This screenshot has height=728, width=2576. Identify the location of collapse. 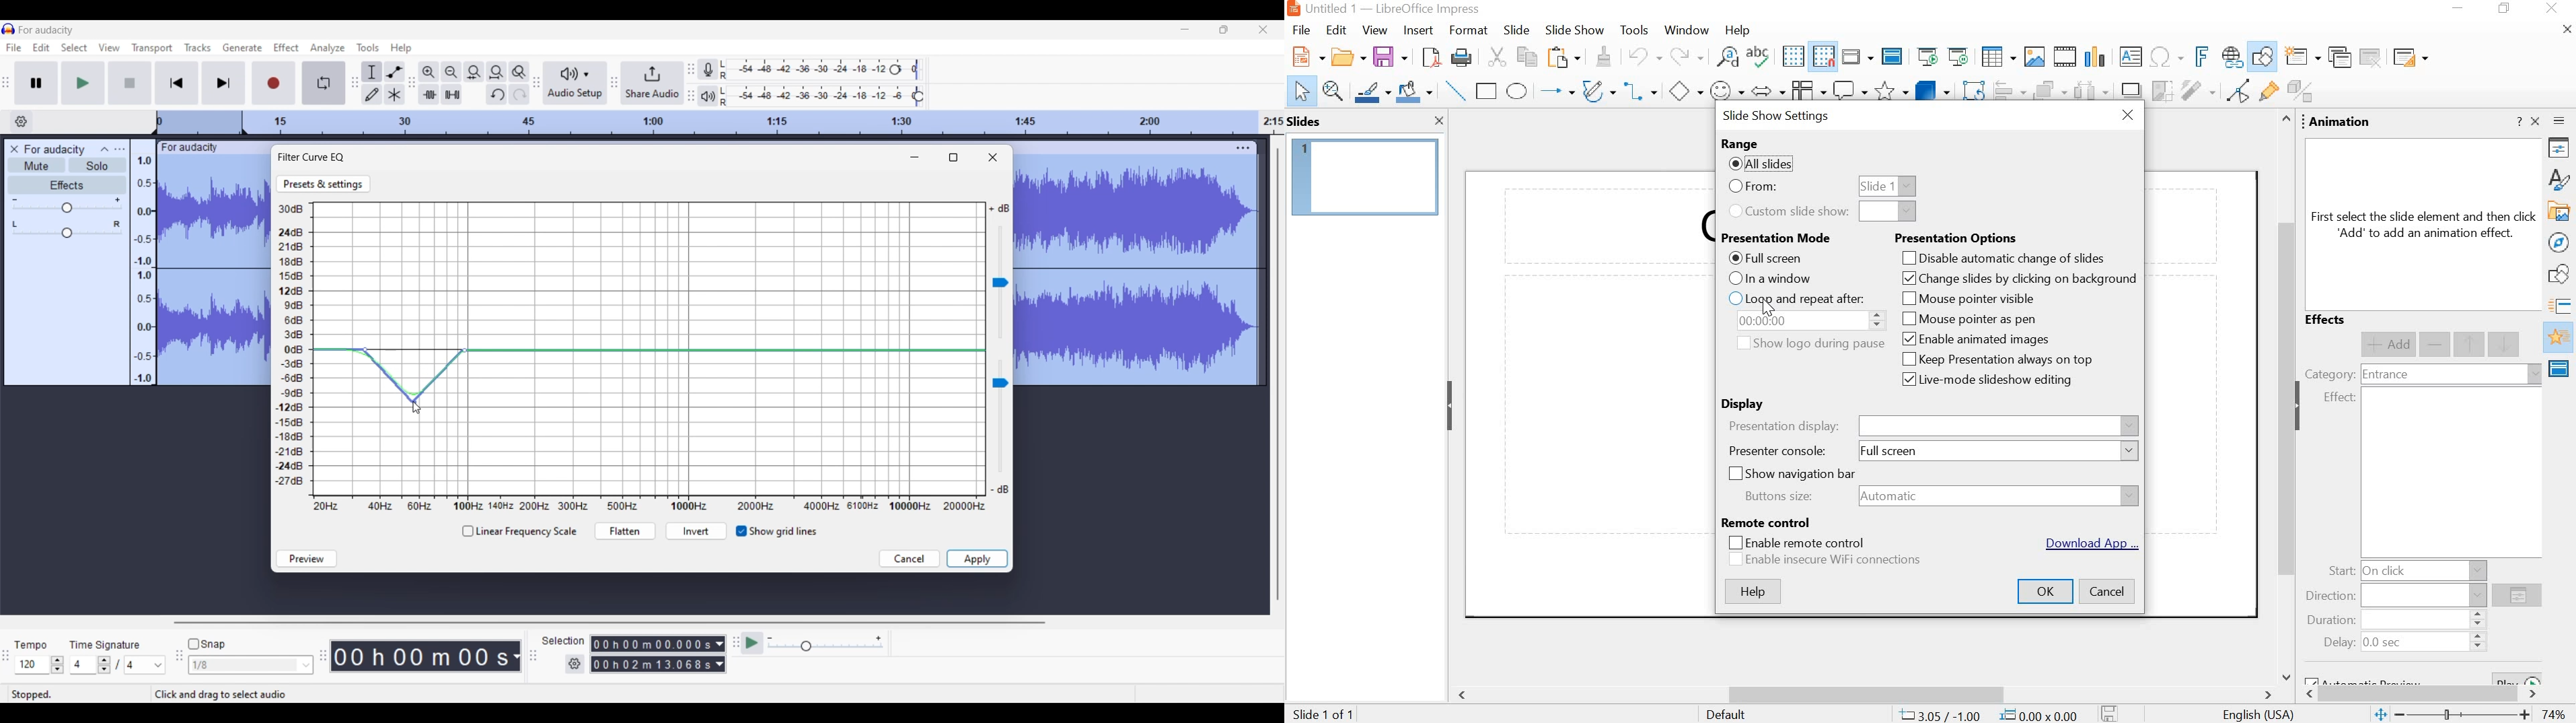
(1449, 405).